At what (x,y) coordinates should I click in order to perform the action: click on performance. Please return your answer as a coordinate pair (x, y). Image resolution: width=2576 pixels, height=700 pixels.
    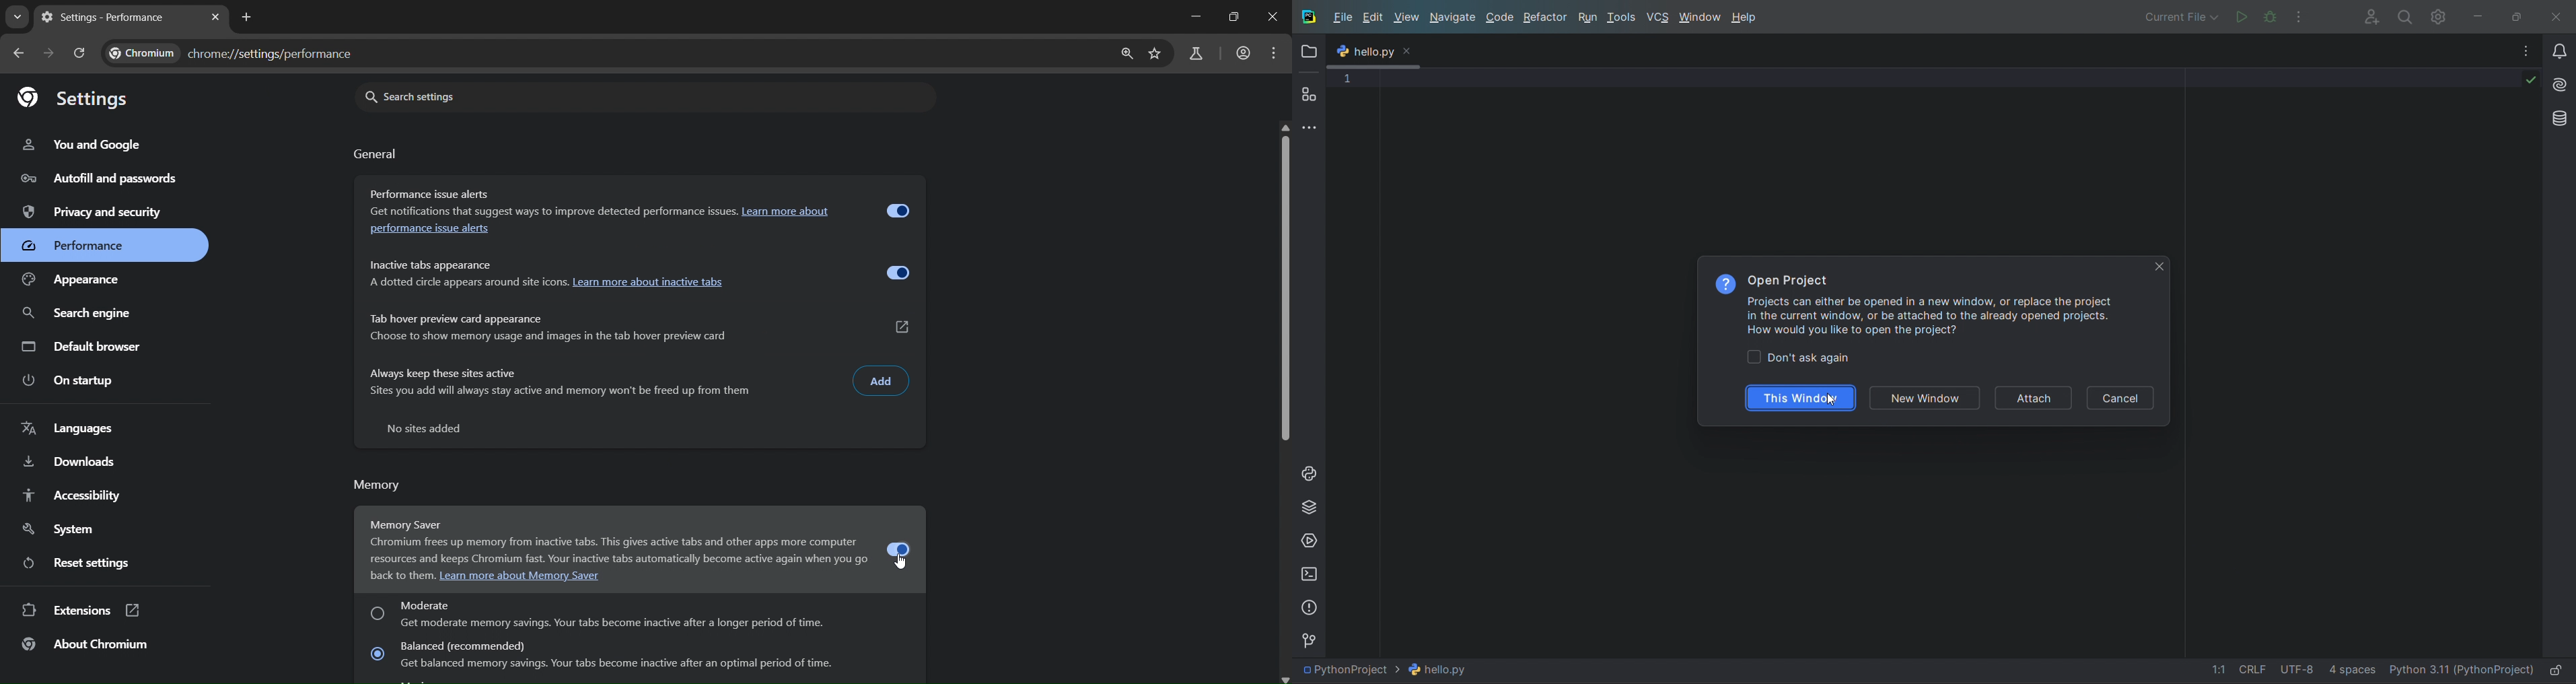
    Looking at the image, I should click on (86, 243).